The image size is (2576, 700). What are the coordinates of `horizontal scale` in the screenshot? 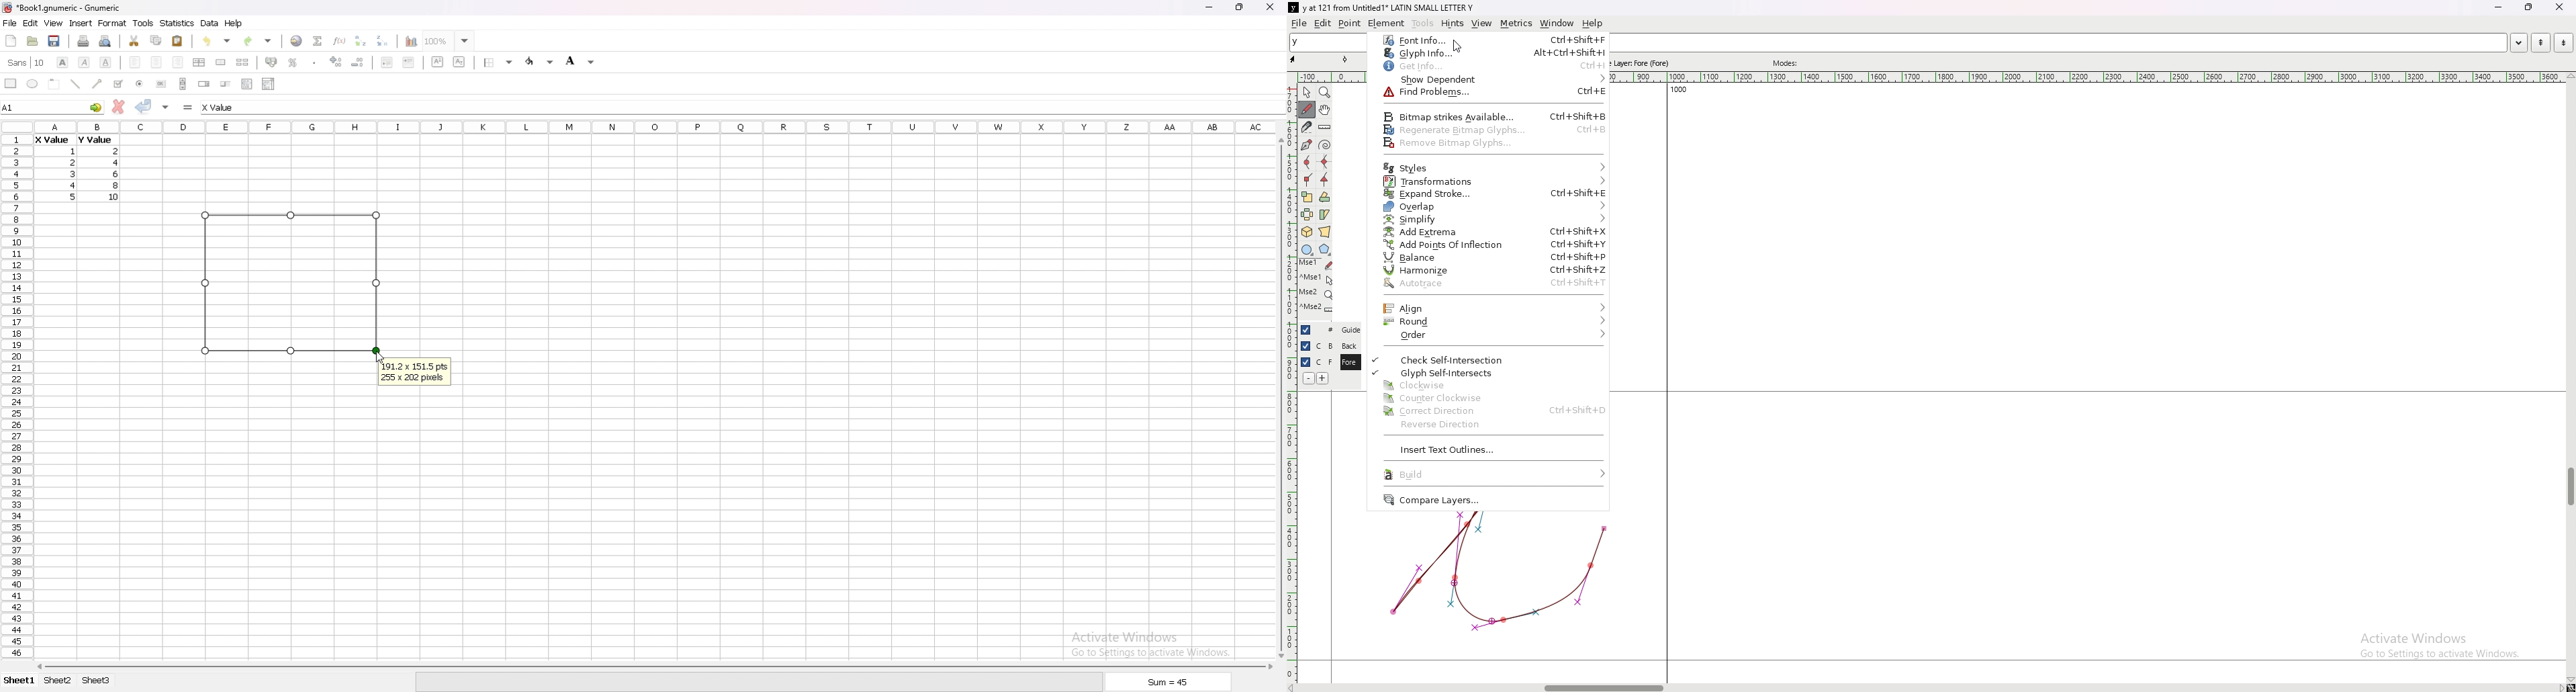 It's located at (2086, 77).